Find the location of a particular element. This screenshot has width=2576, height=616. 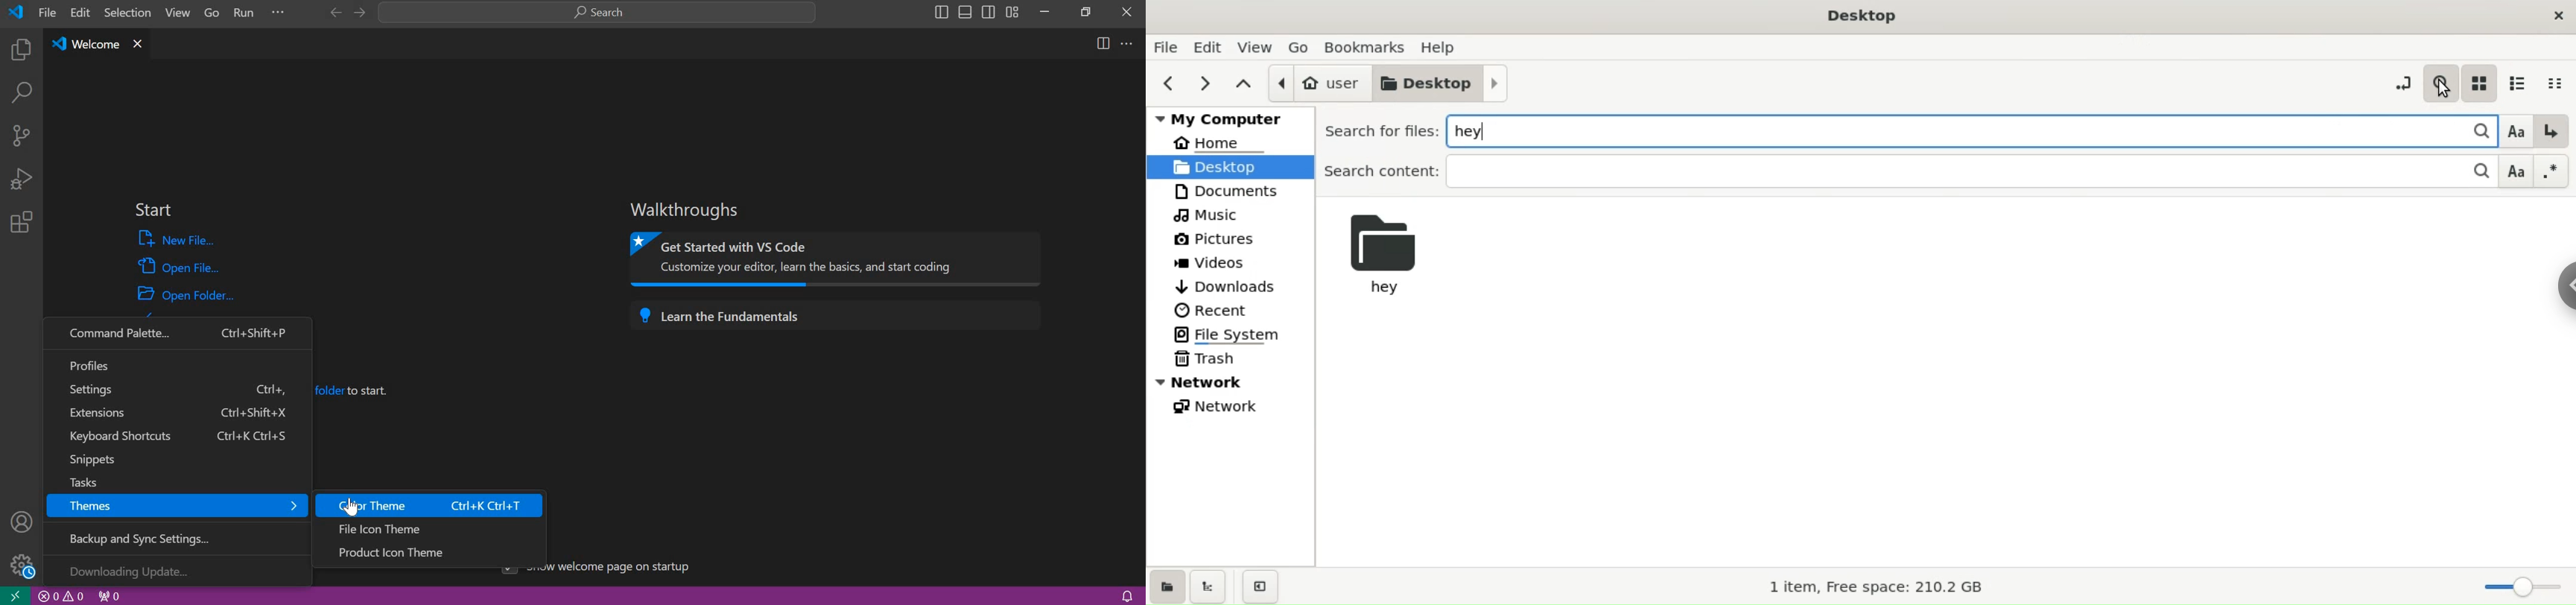

extensions is located at coordinates (175, 414).